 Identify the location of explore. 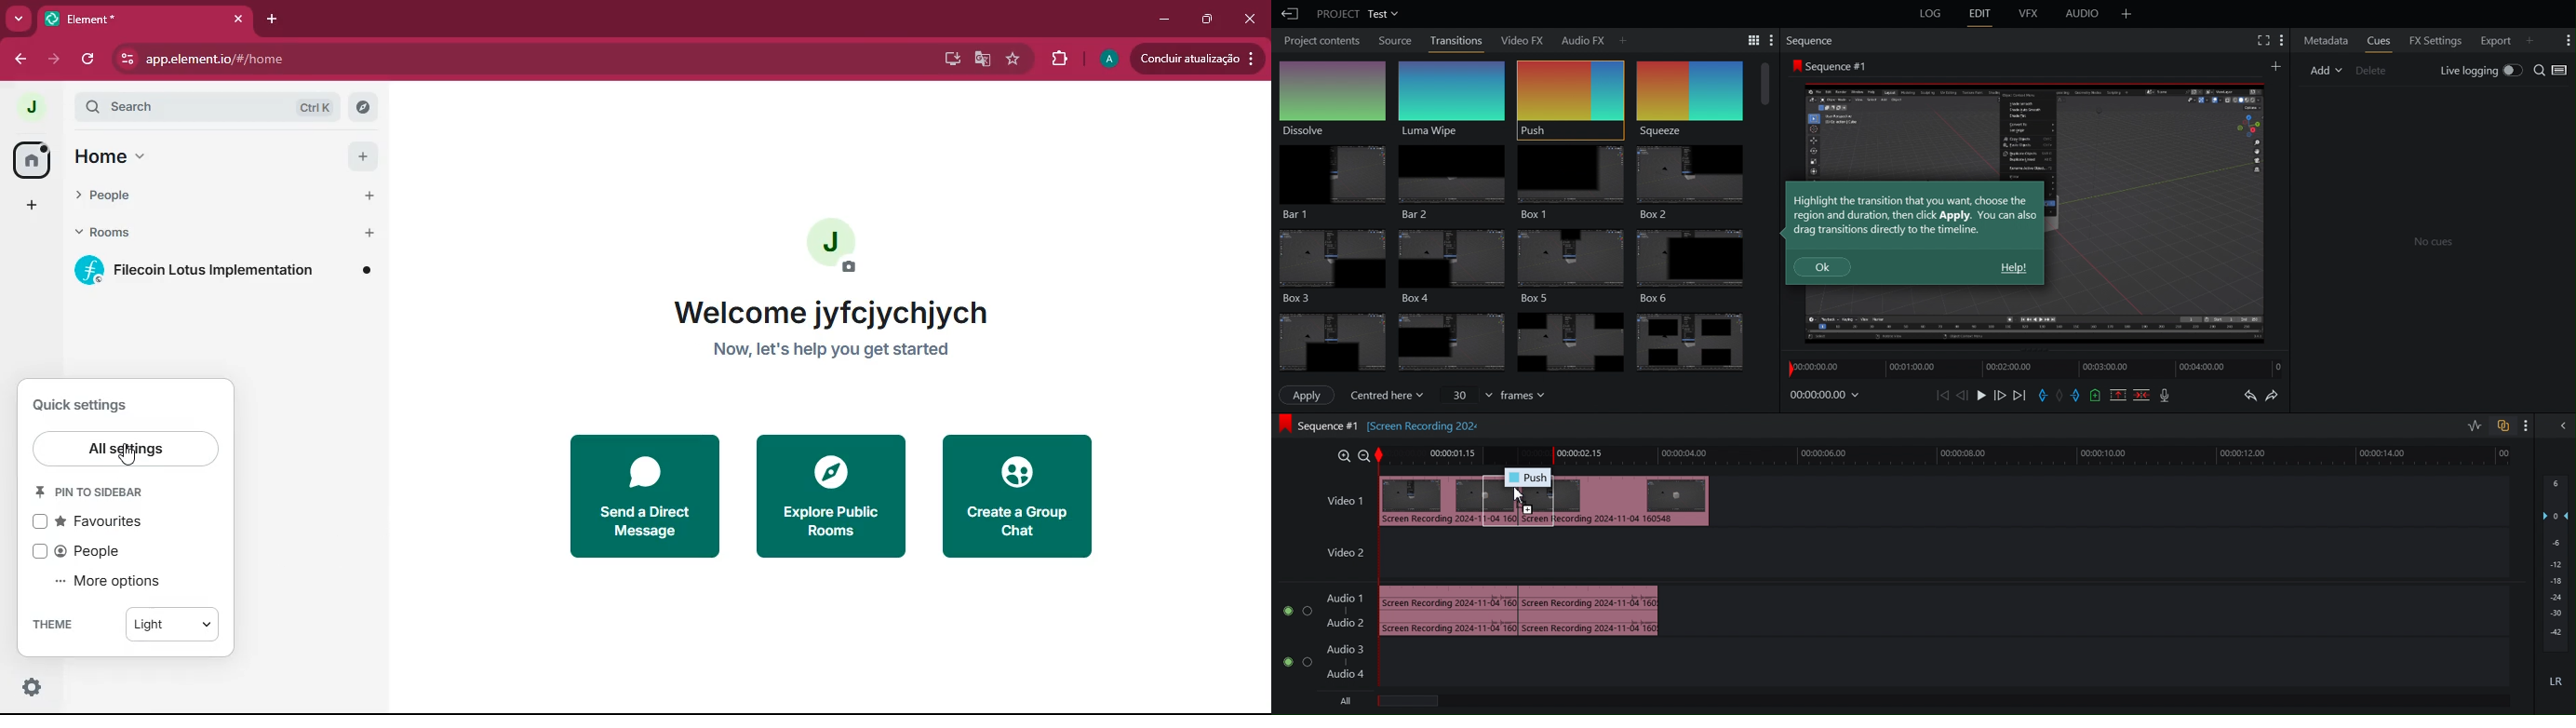
(363, 110).